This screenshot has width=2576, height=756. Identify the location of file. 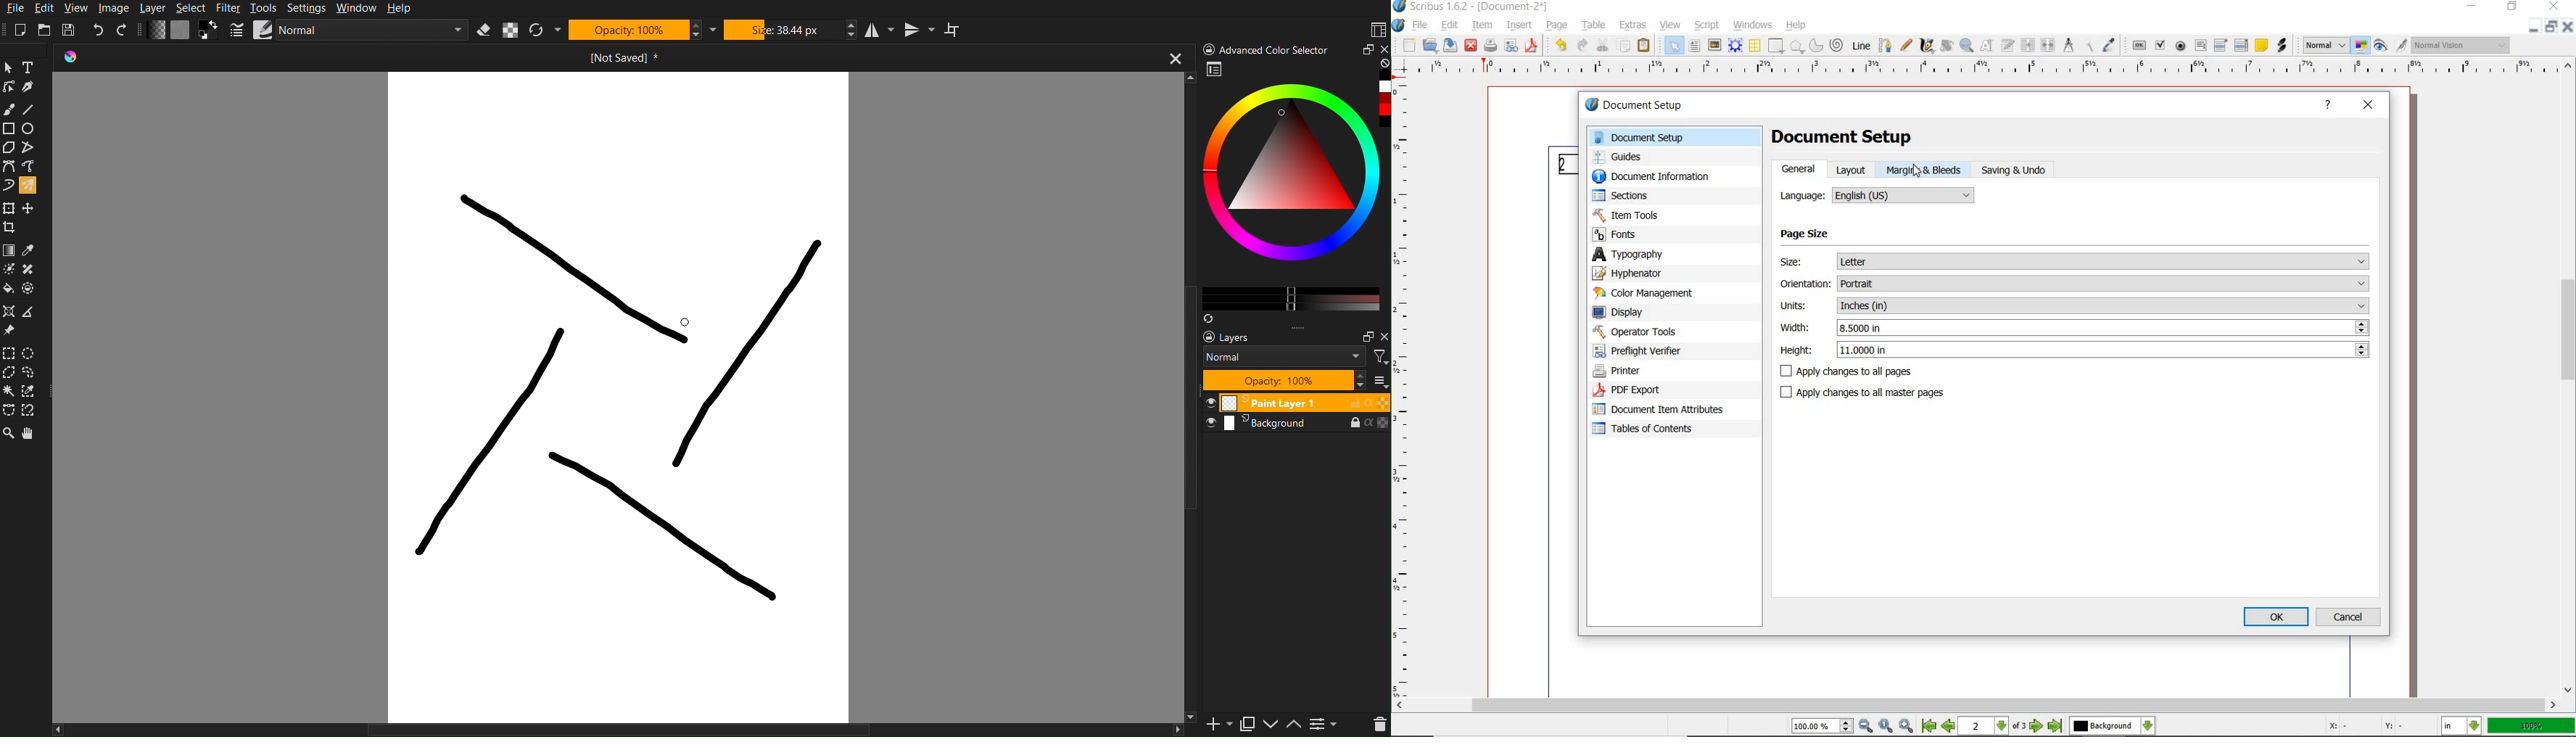
(1421, 26).